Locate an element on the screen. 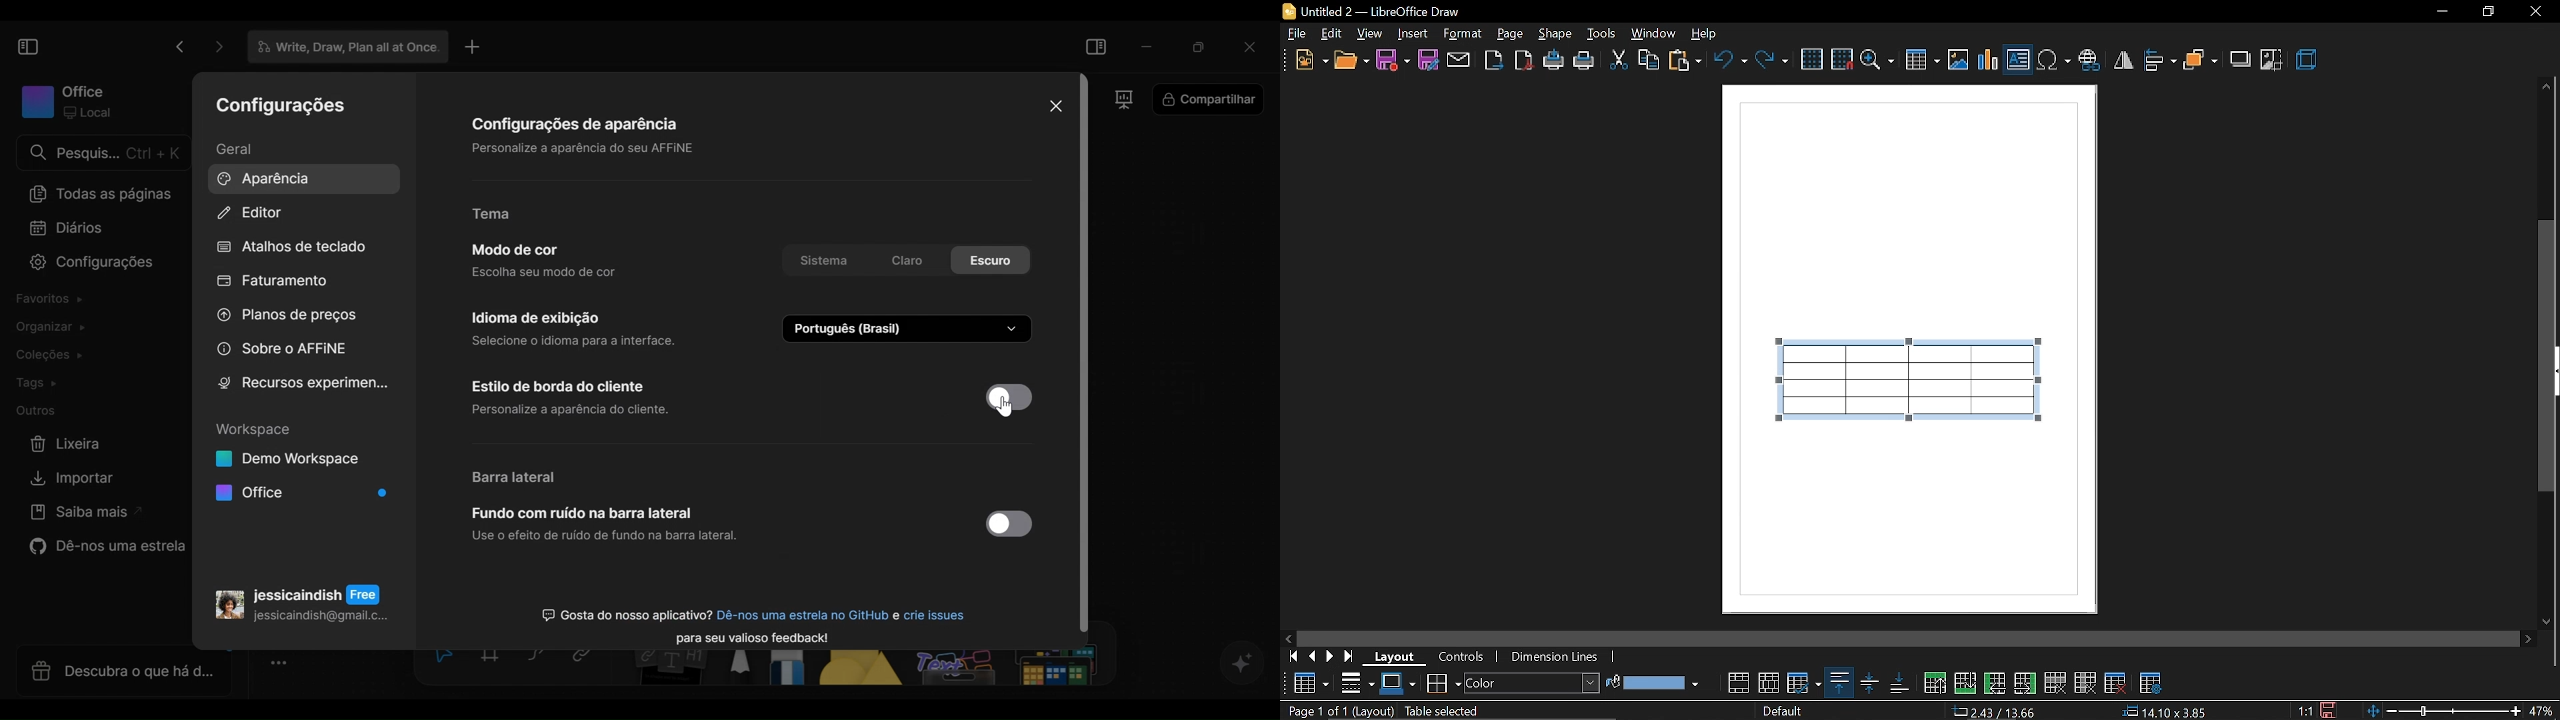 This screenshot has height=728, width=2576. insert row above is located at coordinates (1935, 683).